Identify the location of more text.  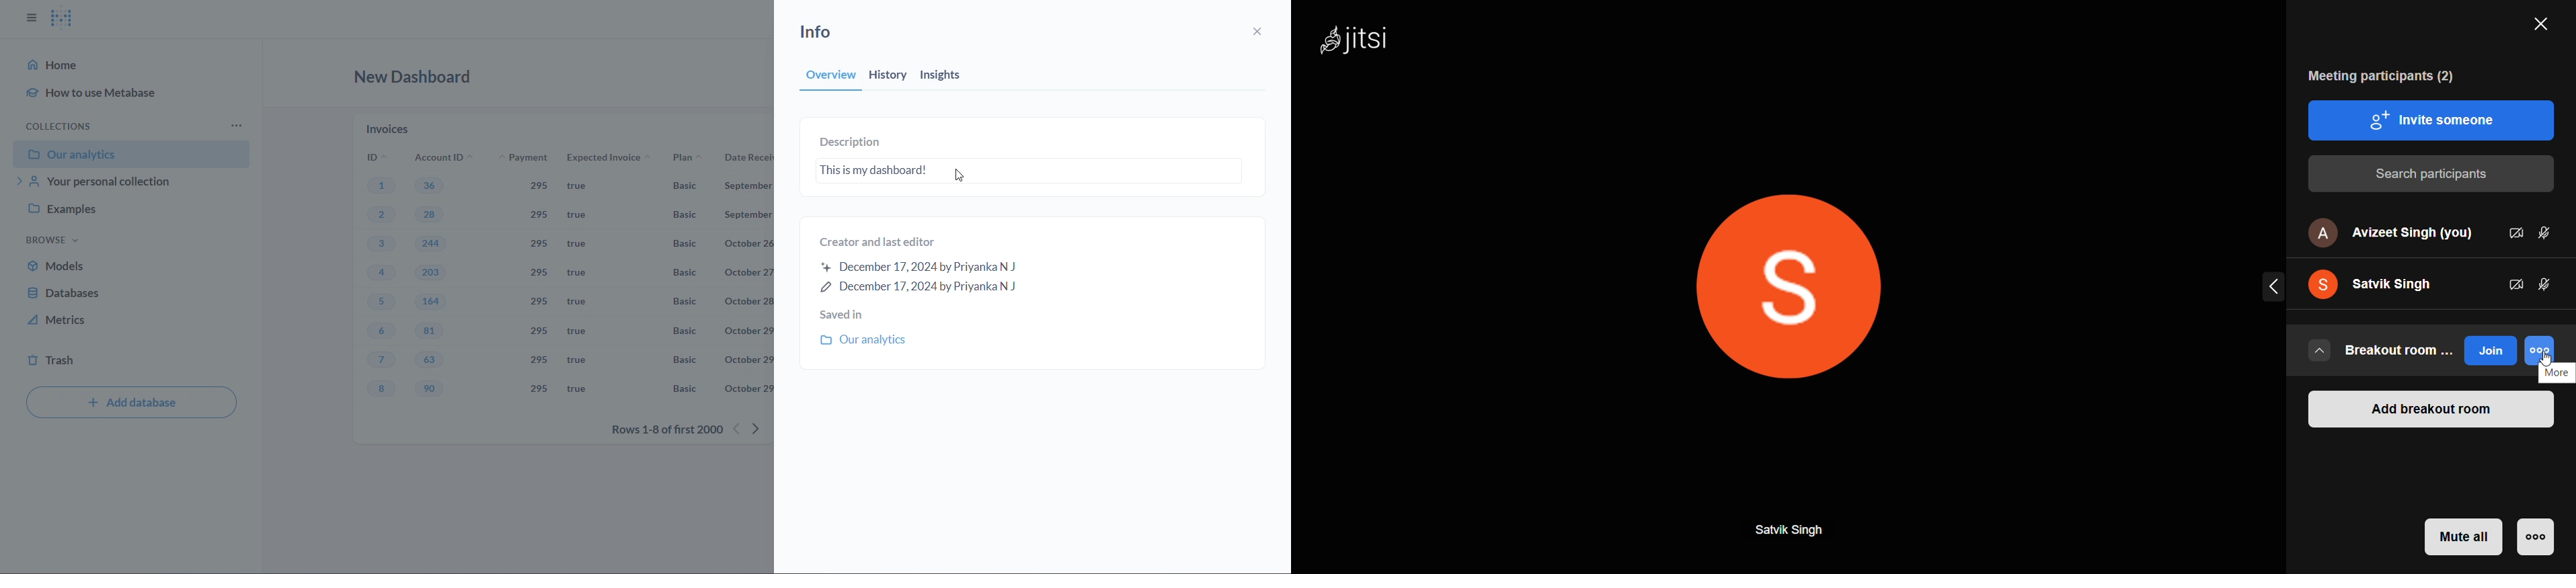
(2558, 374).